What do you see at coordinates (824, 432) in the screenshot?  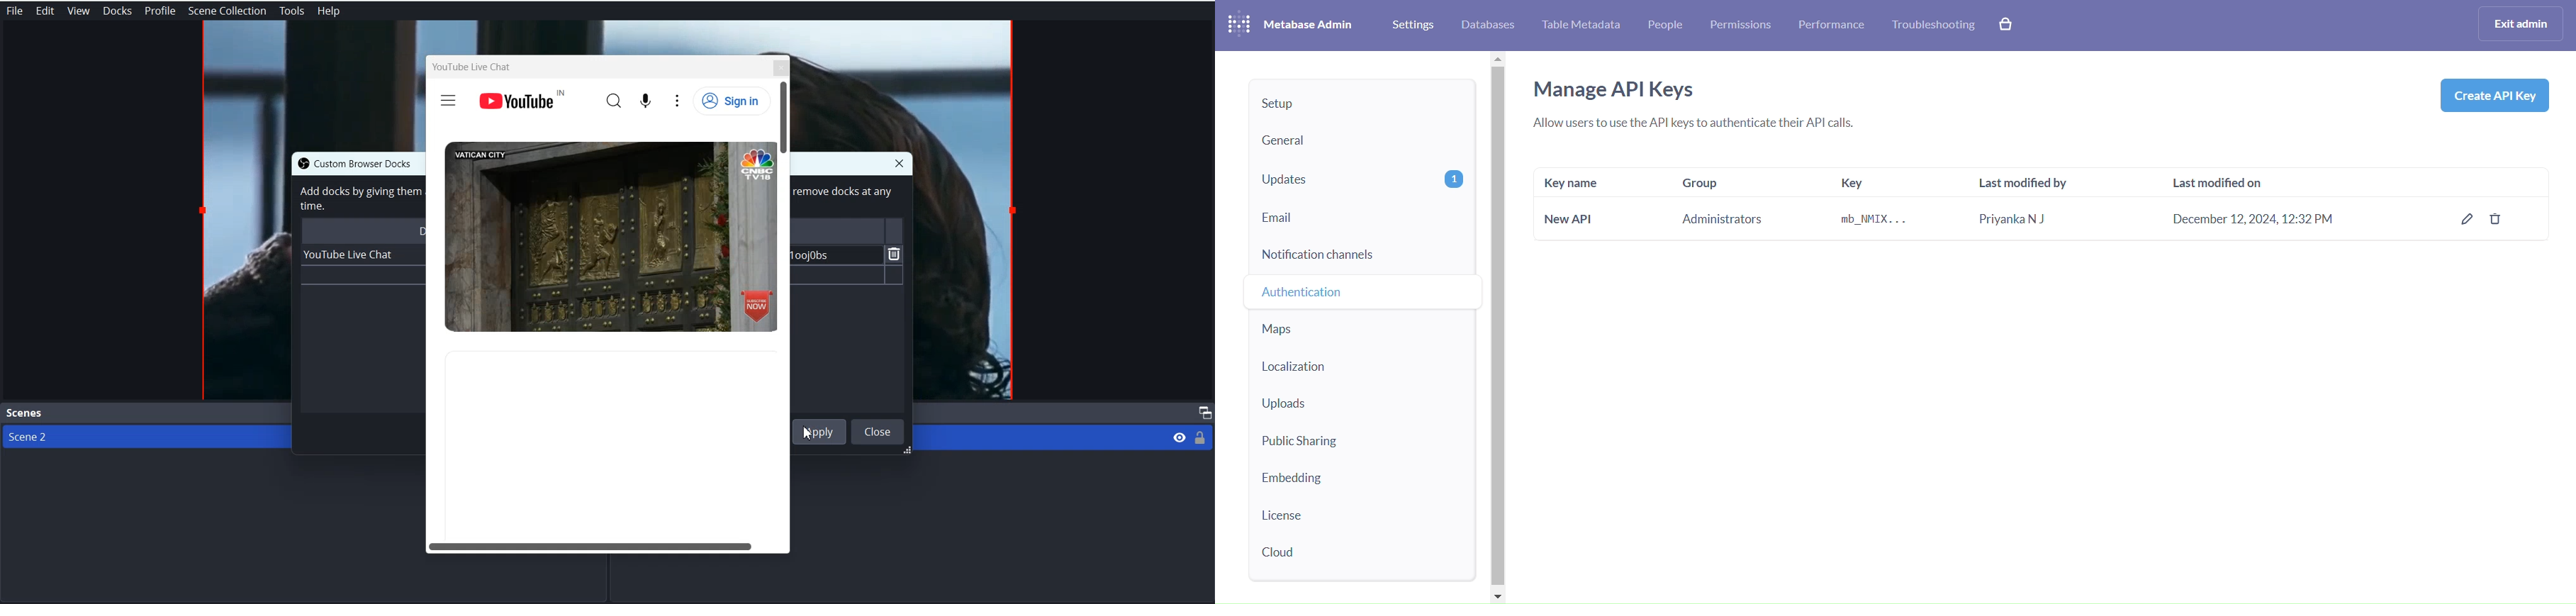 I see `Apply` at bounding box center [824, 432].